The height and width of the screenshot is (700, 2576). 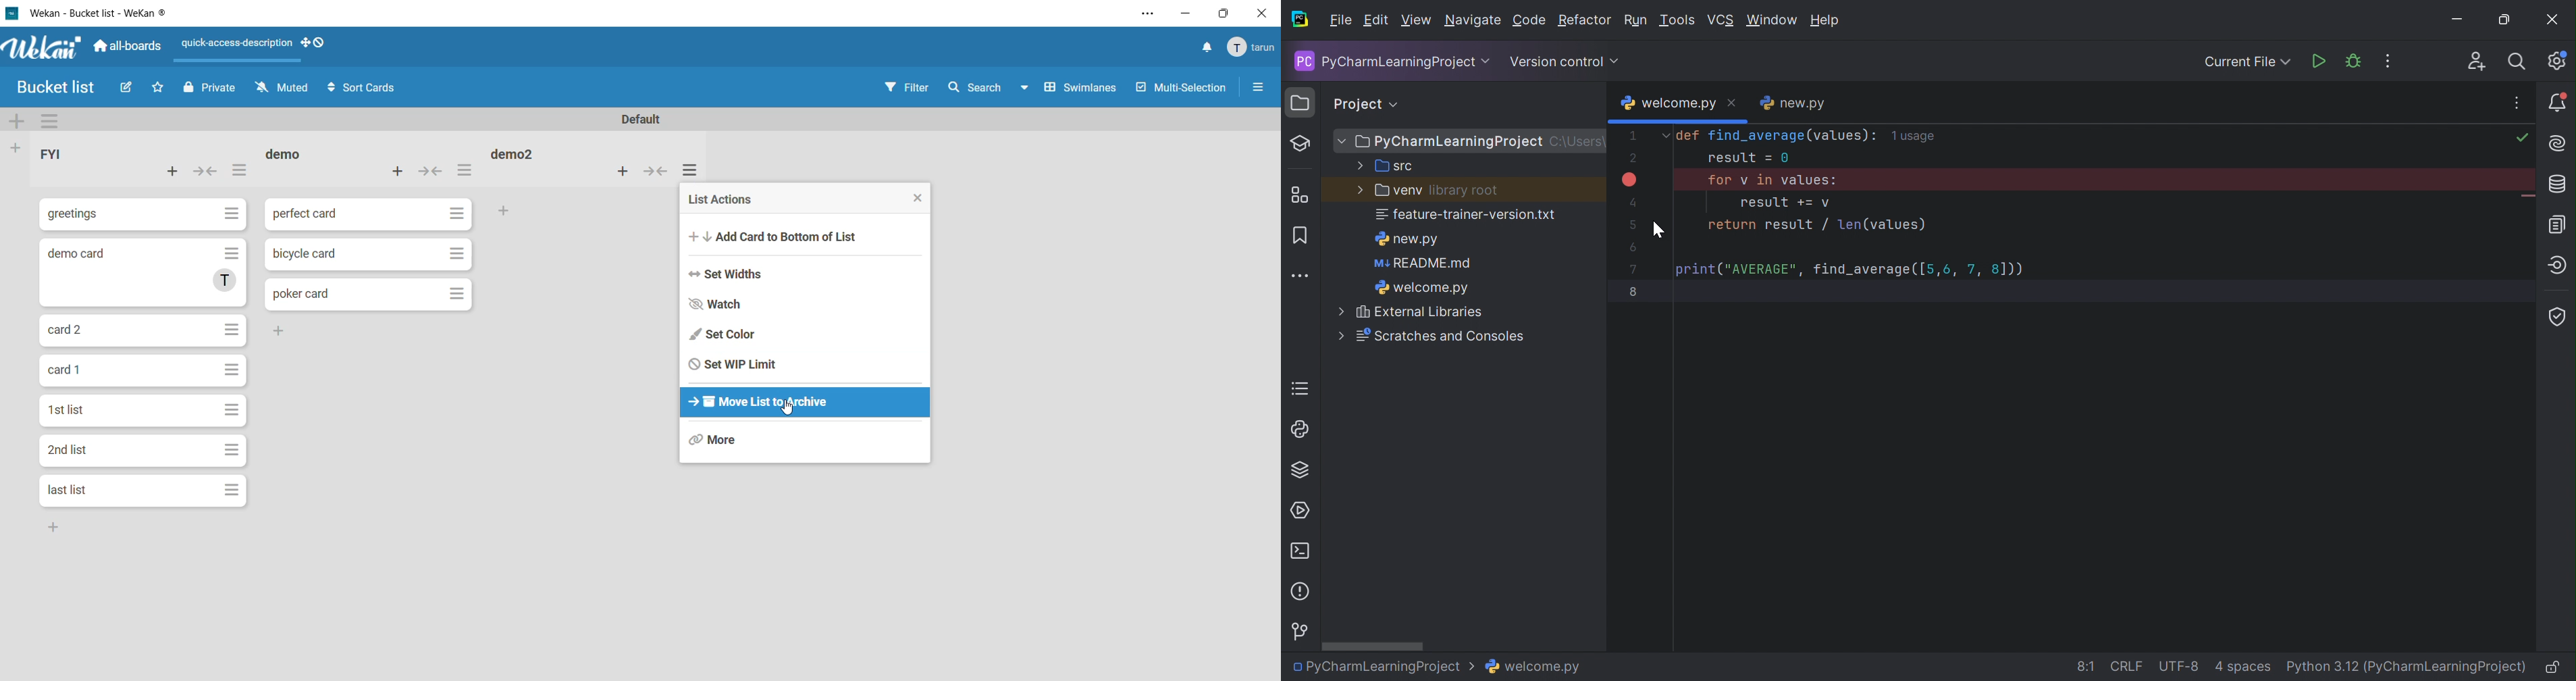 What do you see at coordinates (1586, 20) in the screenshot?
I see `Refactor` at bounding box center [1586, 20].